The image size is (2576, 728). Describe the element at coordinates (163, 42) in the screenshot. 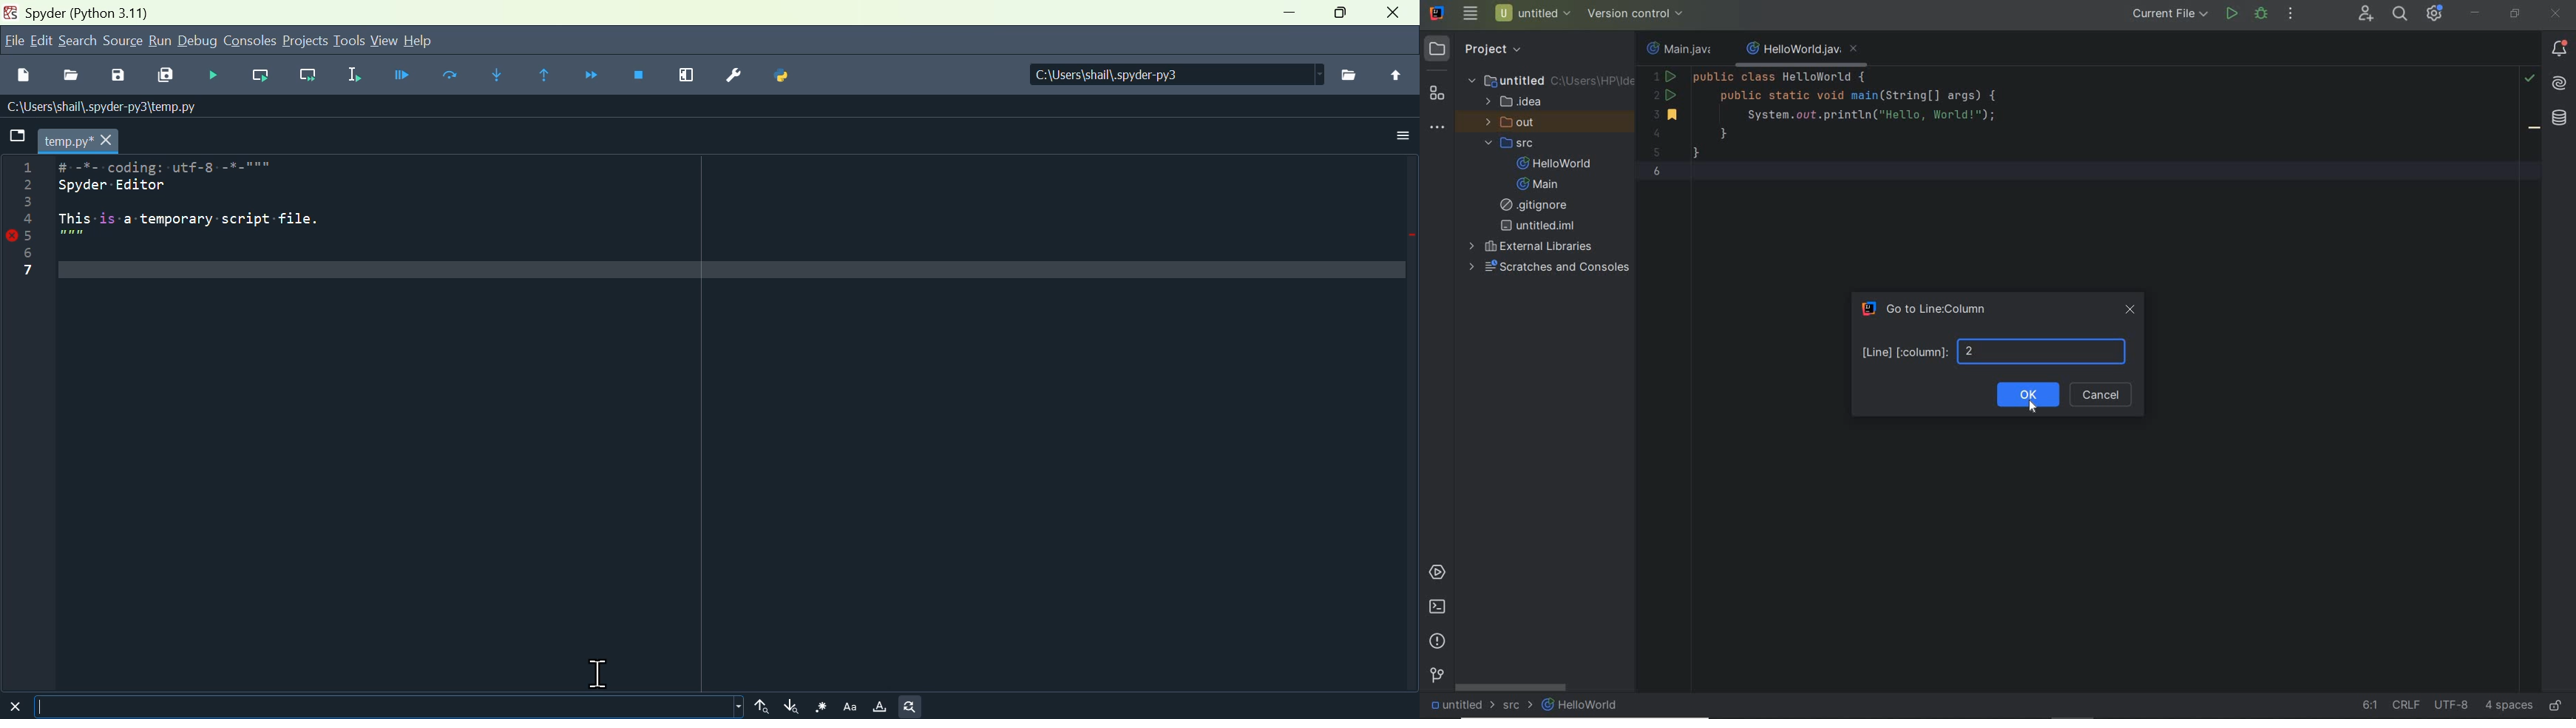

I see `Run` at that location.